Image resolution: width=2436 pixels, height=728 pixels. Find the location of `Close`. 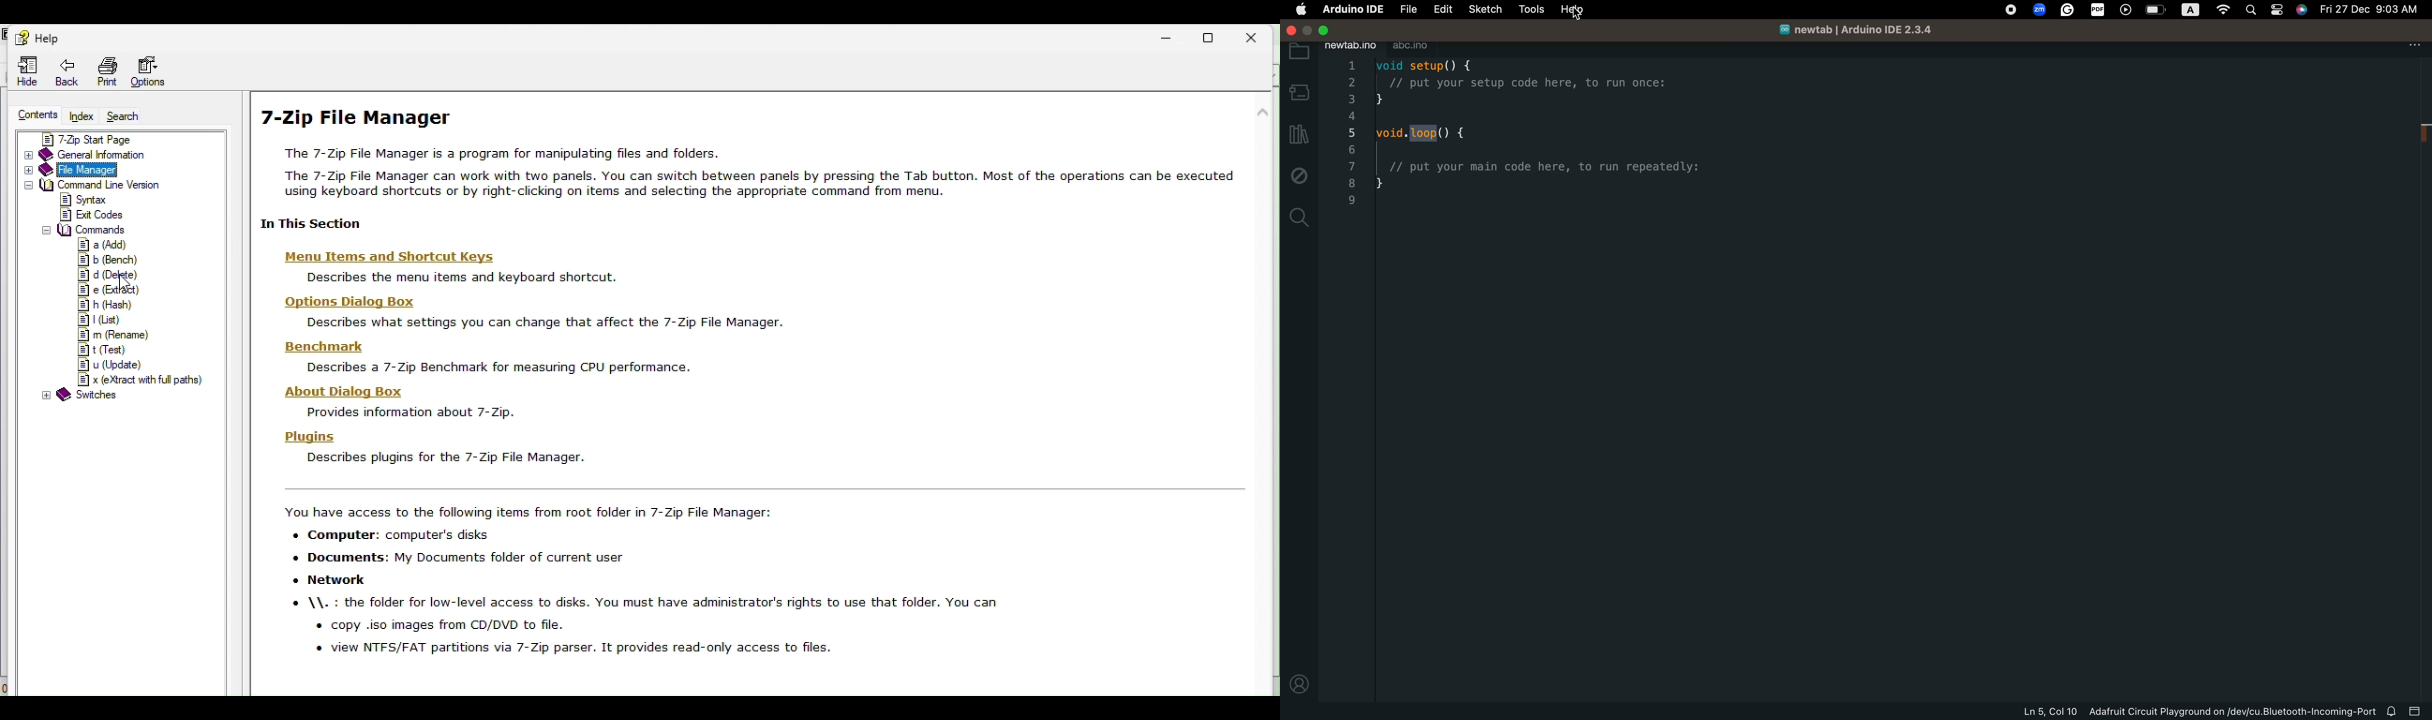

Close is located at coordinates (1262, 33).